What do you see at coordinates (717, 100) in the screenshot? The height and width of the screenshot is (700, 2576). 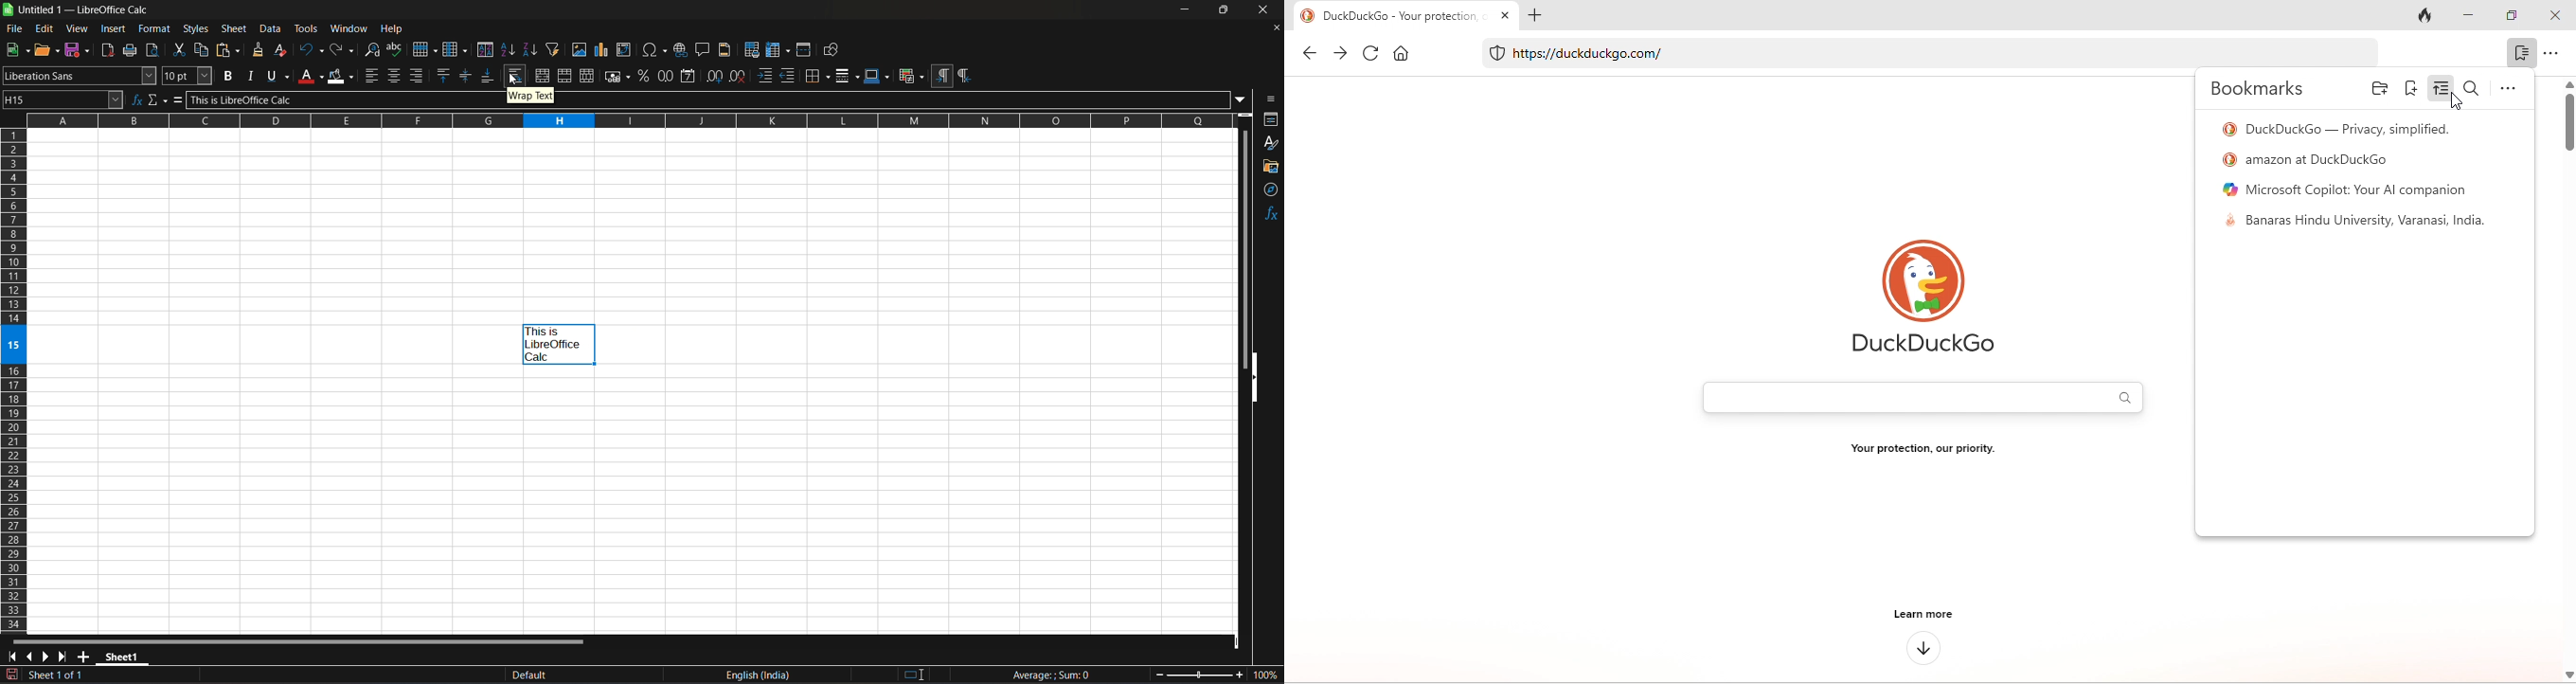 I see `input line` at bounding box center [717, 100].